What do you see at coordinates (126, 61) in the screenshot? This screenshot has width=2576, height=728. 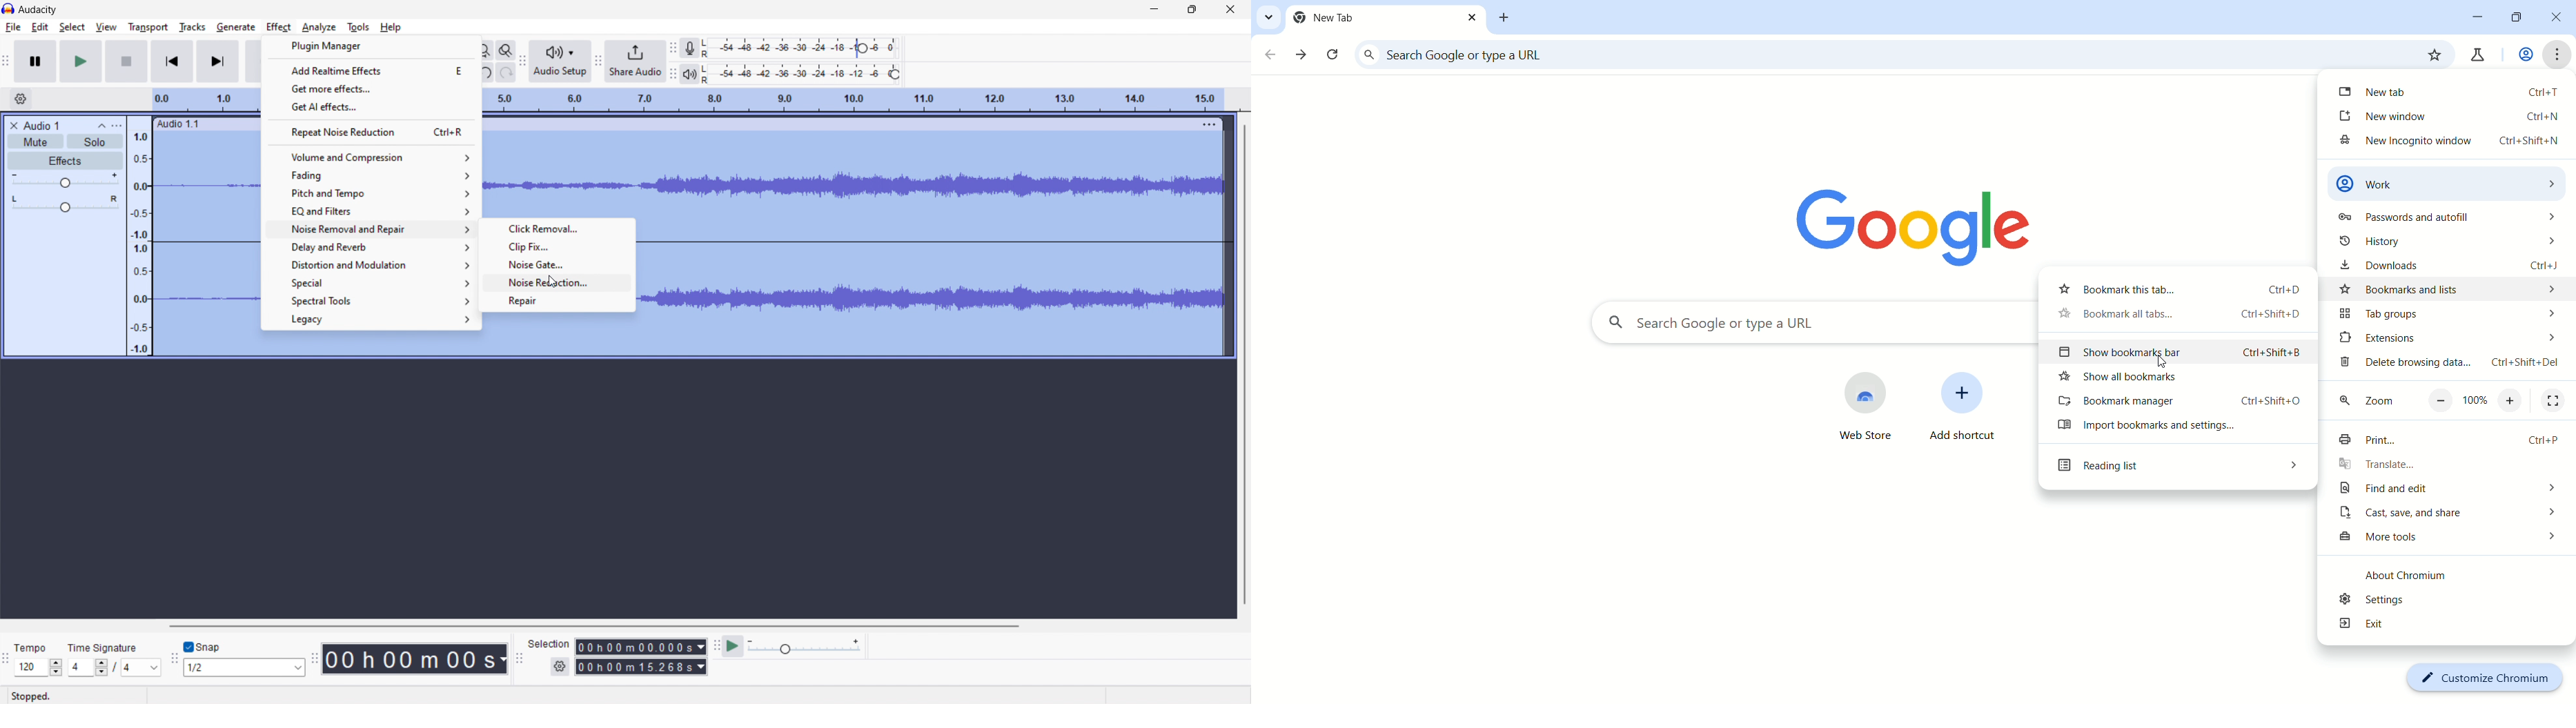 I see `stop` at bounding box center [126, 61].